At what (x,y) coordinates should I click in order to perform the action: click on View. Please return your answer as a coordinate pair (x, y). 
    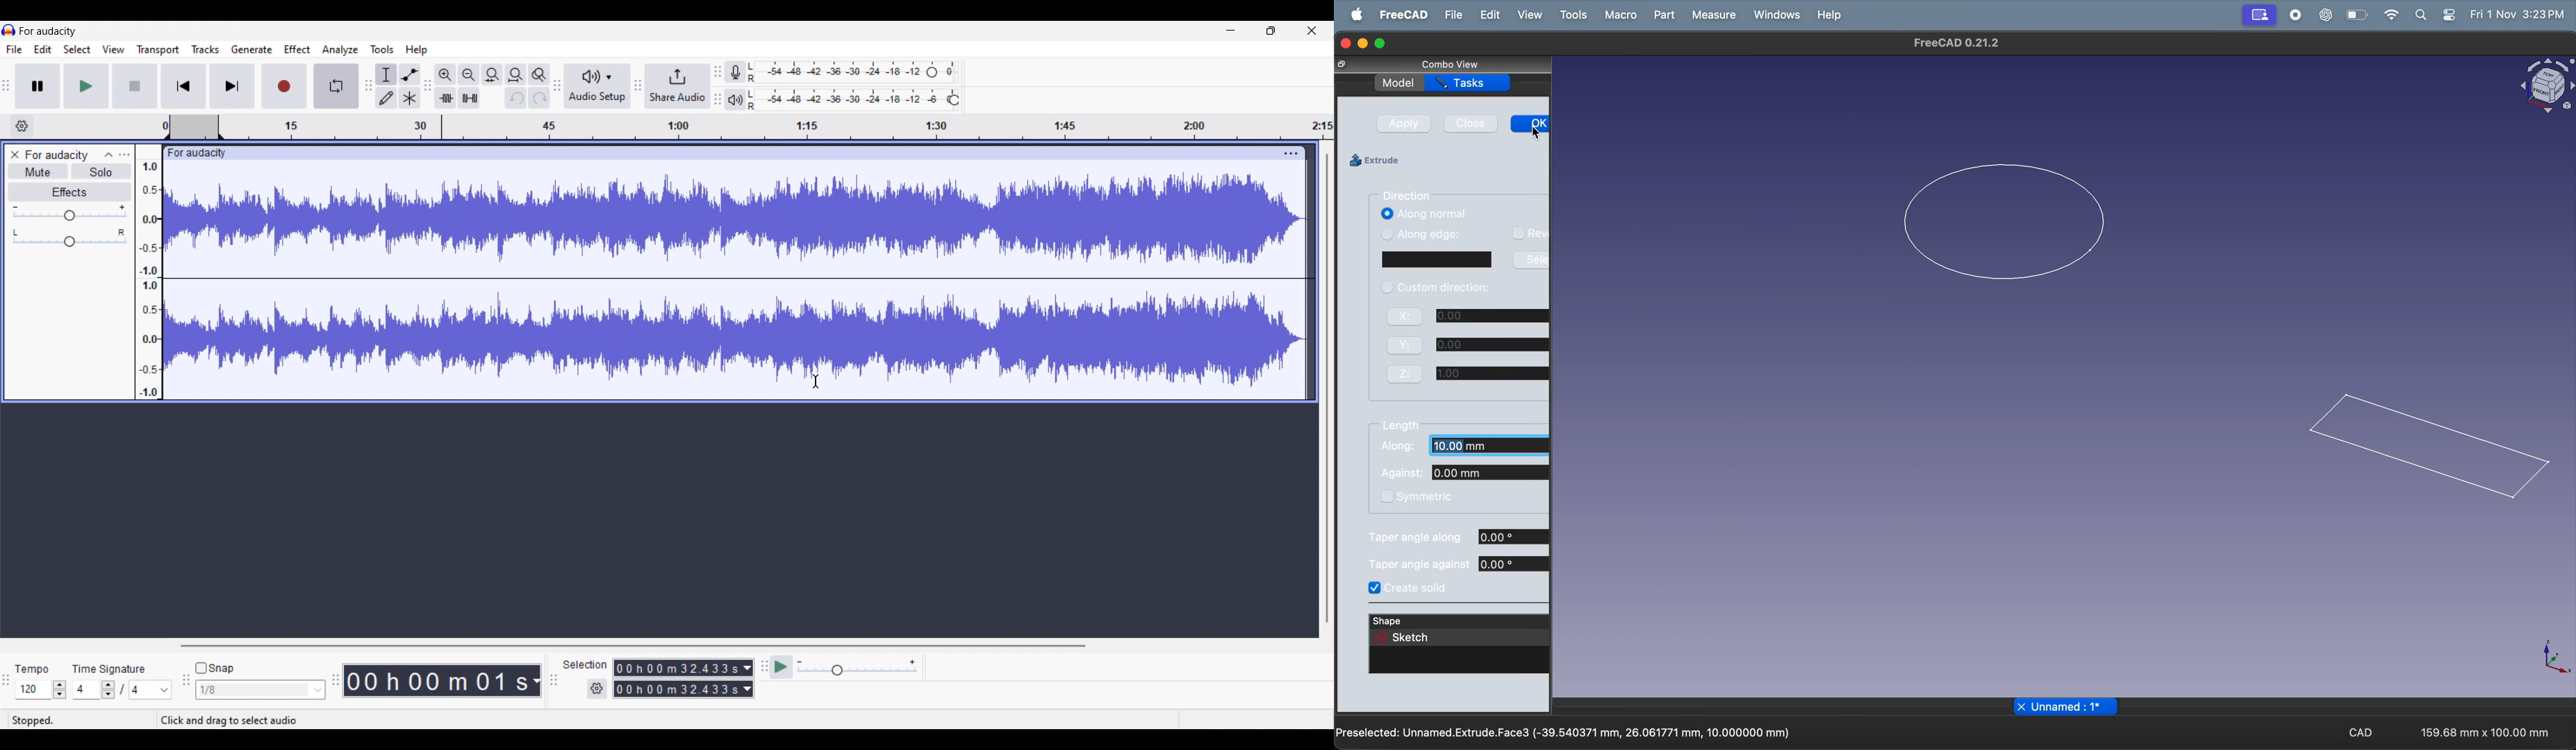
    Looking at the image, I should click on (1529, 14).